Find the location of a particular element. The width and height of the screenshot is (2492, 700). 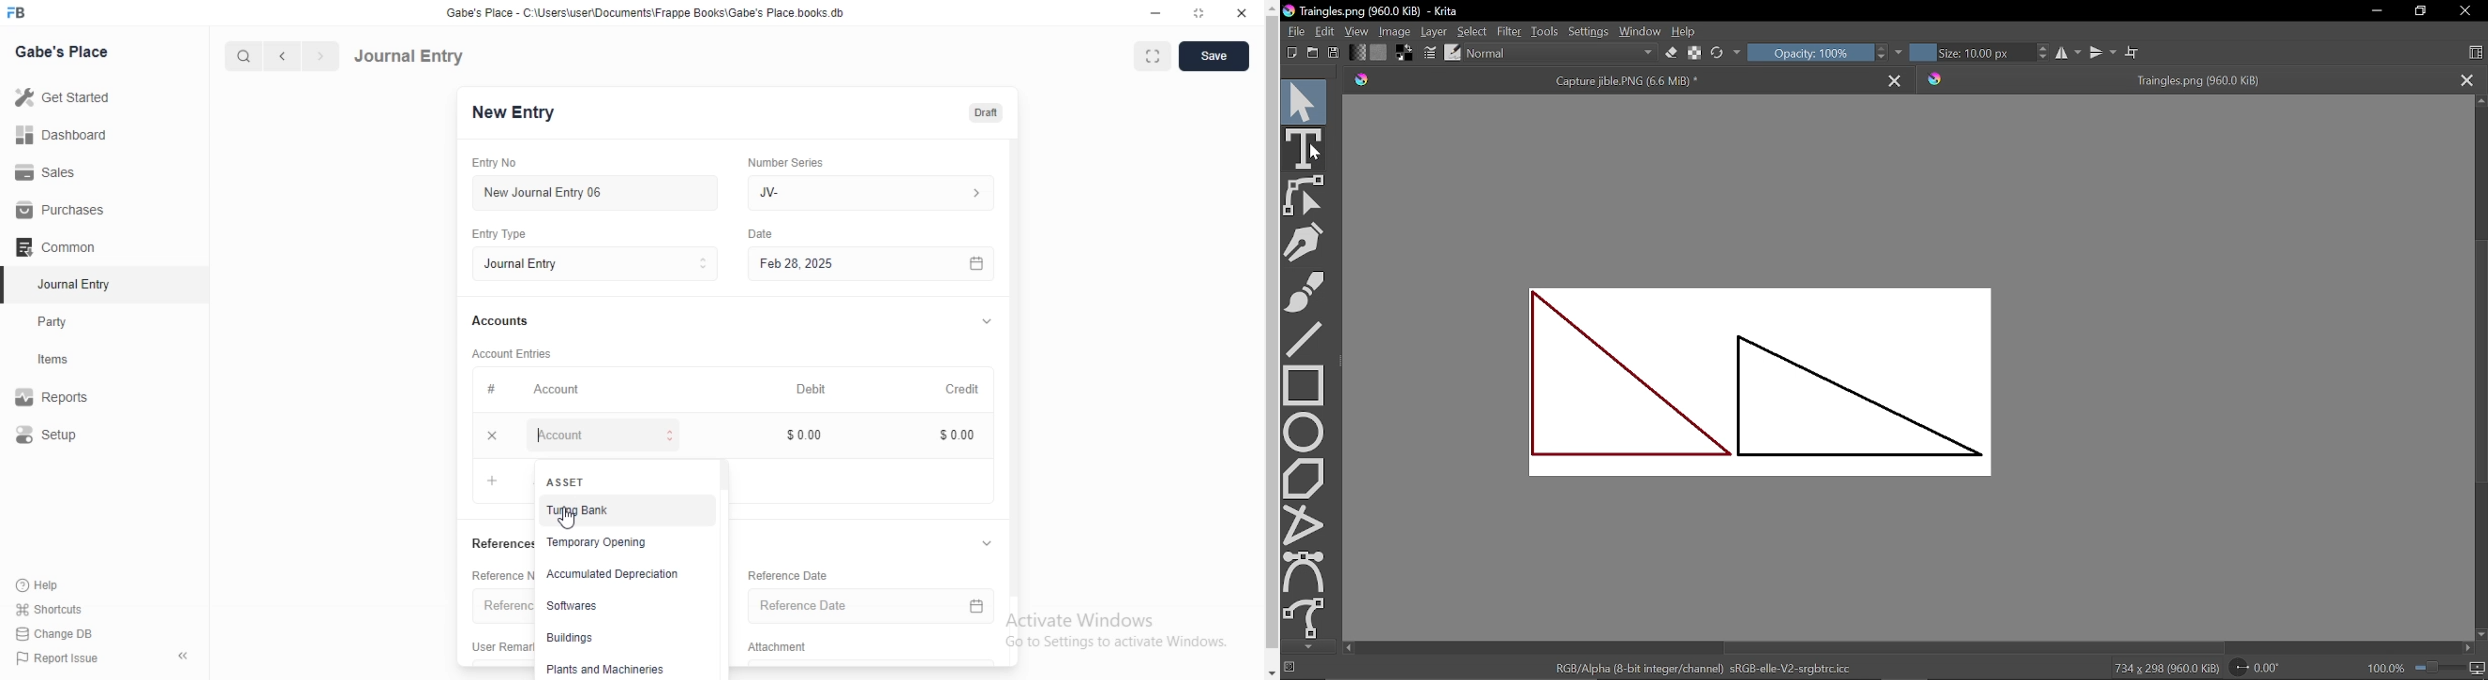

Reference Number is located at coordinates (498, 575).